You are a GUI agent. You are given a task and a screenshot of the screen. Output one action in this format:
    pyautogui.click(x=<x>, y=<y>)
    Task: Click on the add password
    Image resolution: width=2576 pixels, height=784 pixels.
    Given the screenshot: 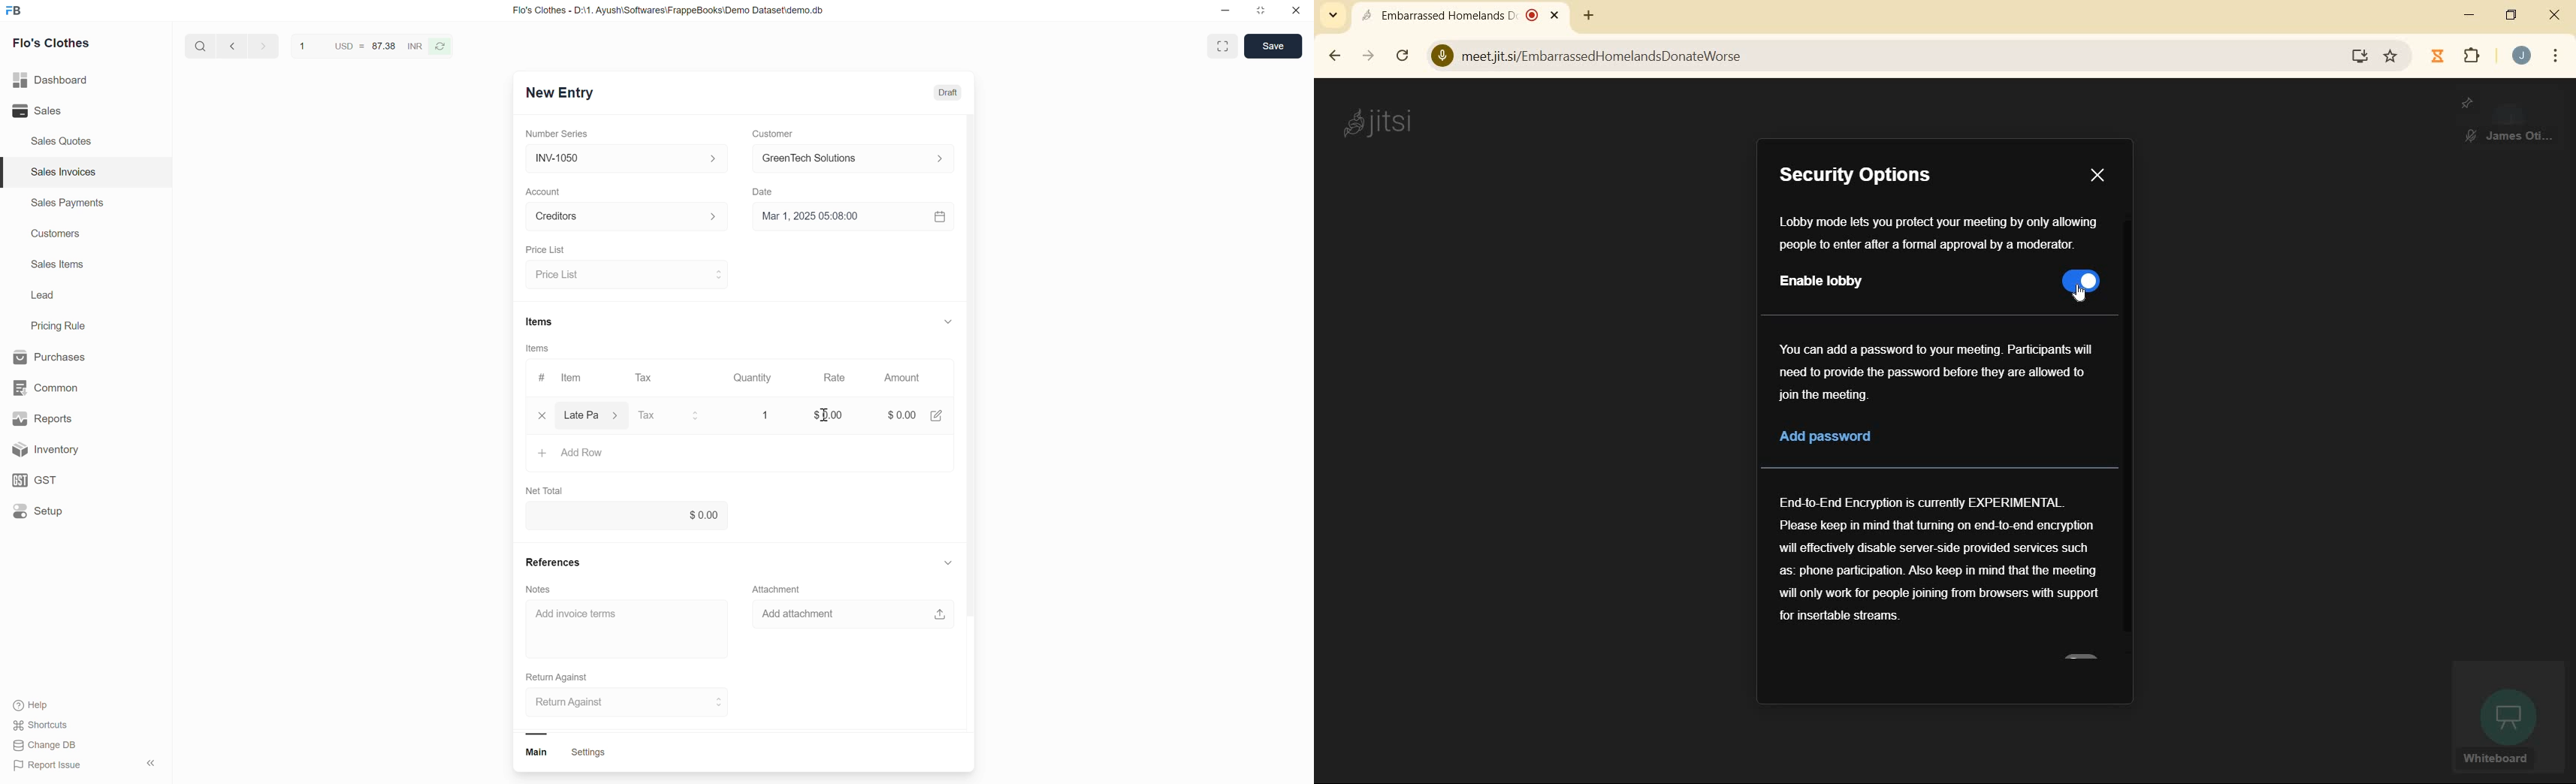 What is the action you would take?
    pyautogui.click(x=1904, y=439)
    